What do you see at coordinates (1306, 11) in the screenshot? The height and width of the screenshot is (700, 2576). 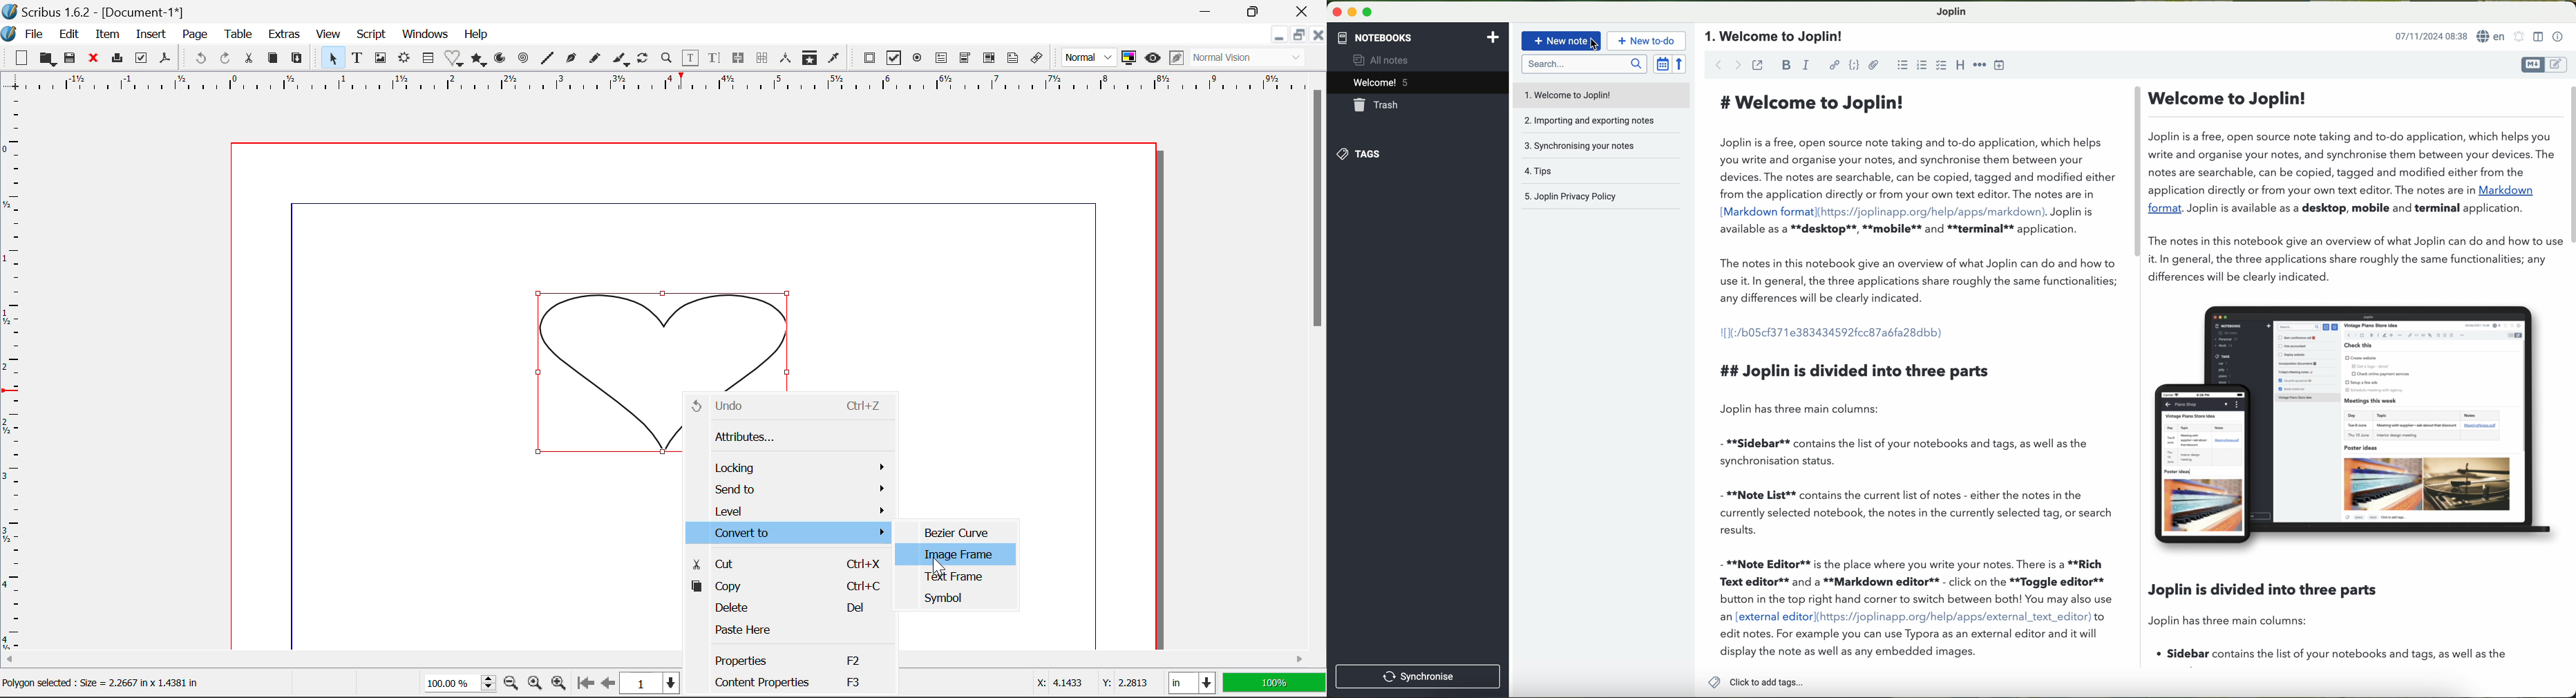 I see `Close` at bounding box center [1306, 11].